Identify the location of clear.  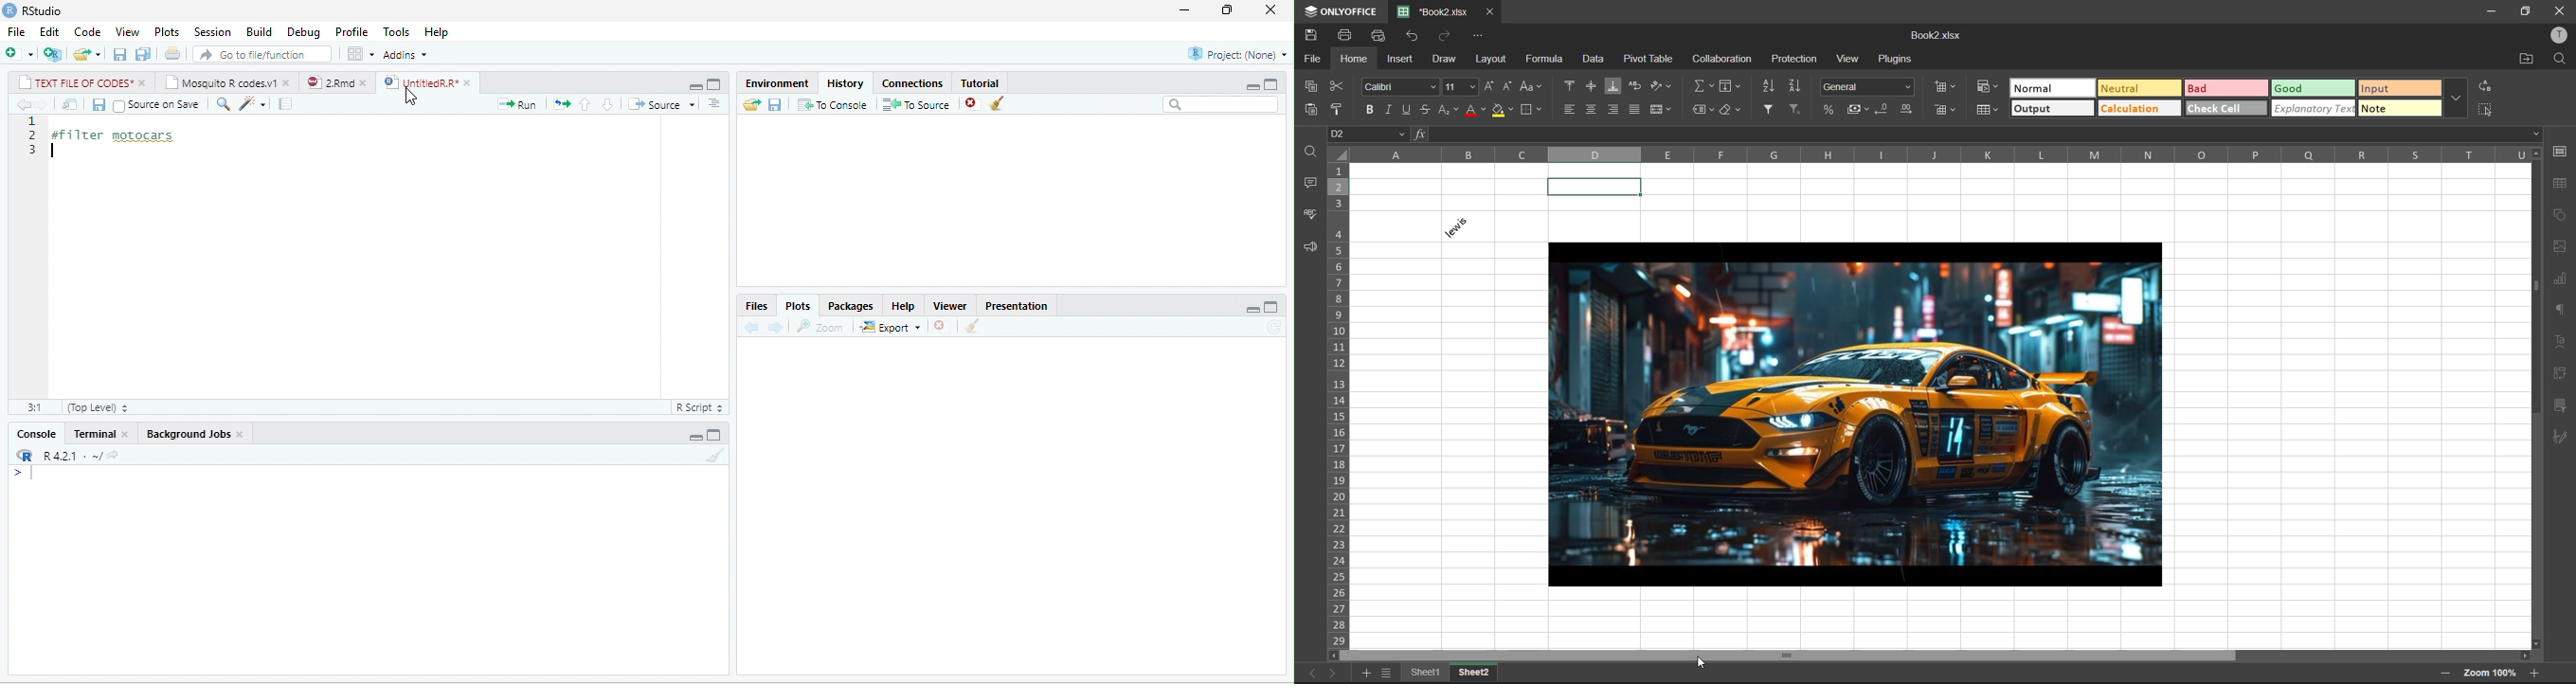
(998, 102).